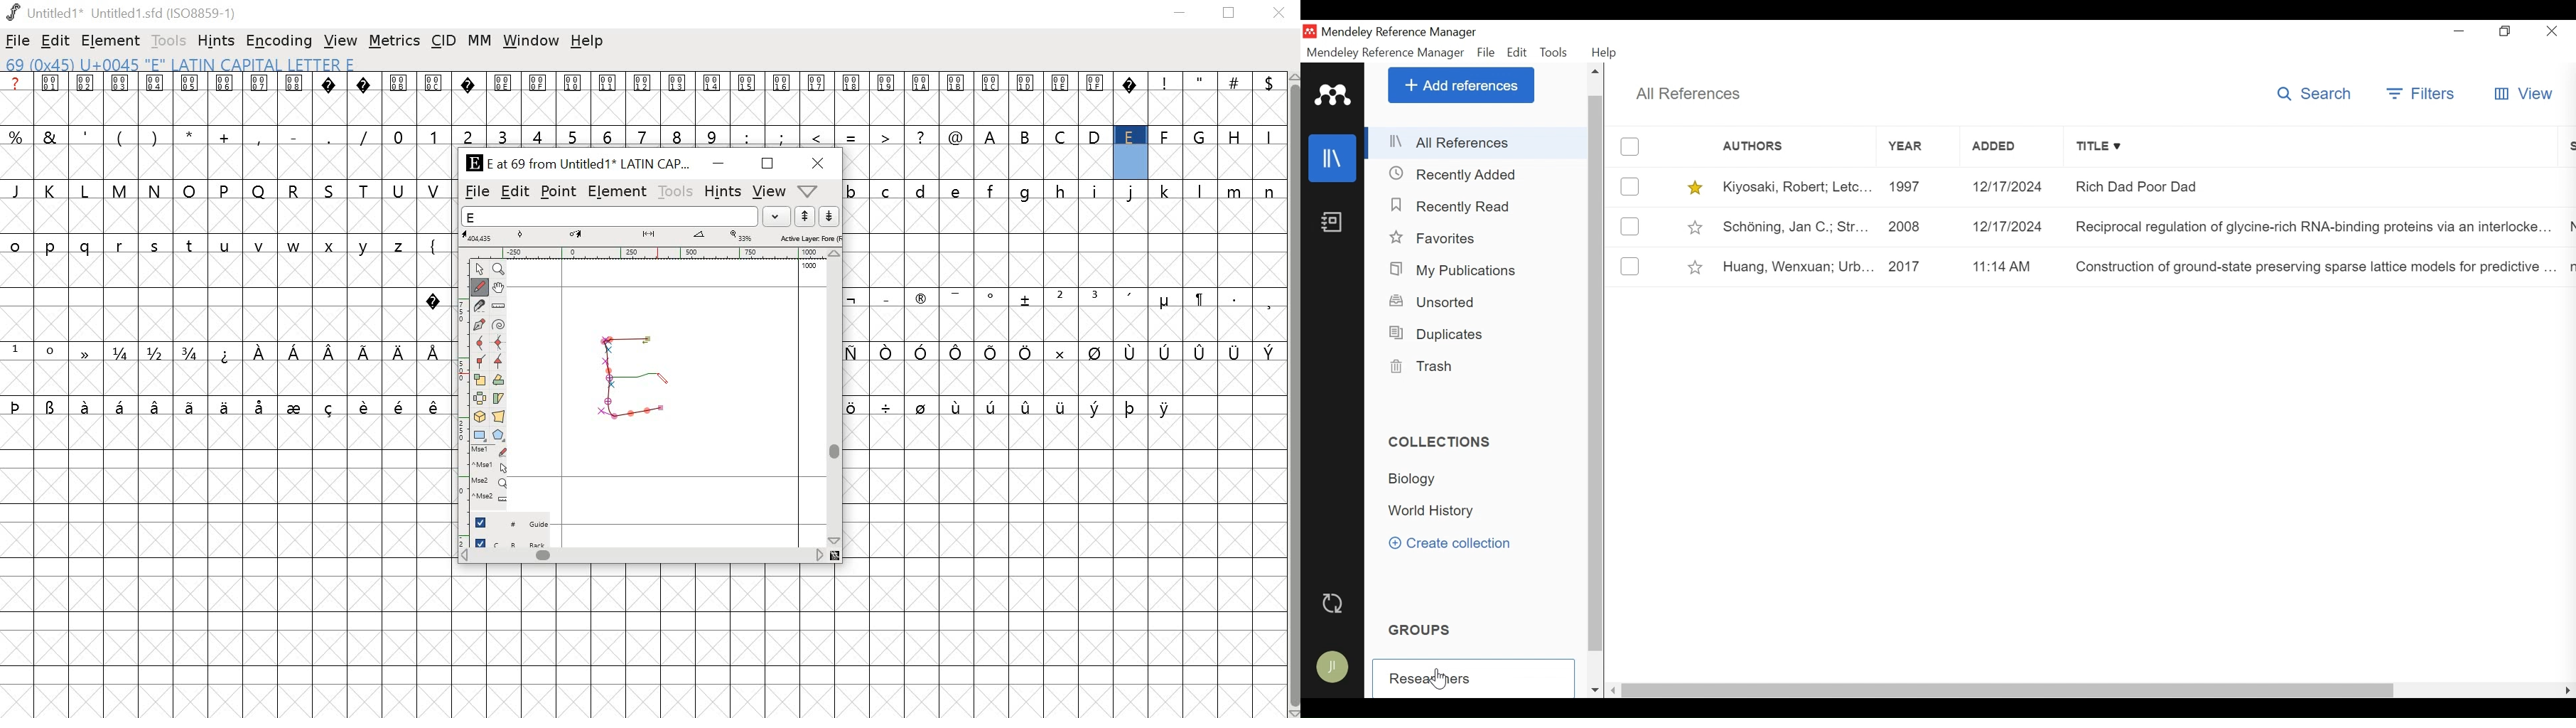 The image size is (2576, 728). What do you see at coordinates (1473, 677) in the screenshot?
I see `Create Goup Field` at bounding box center [1473, 677].